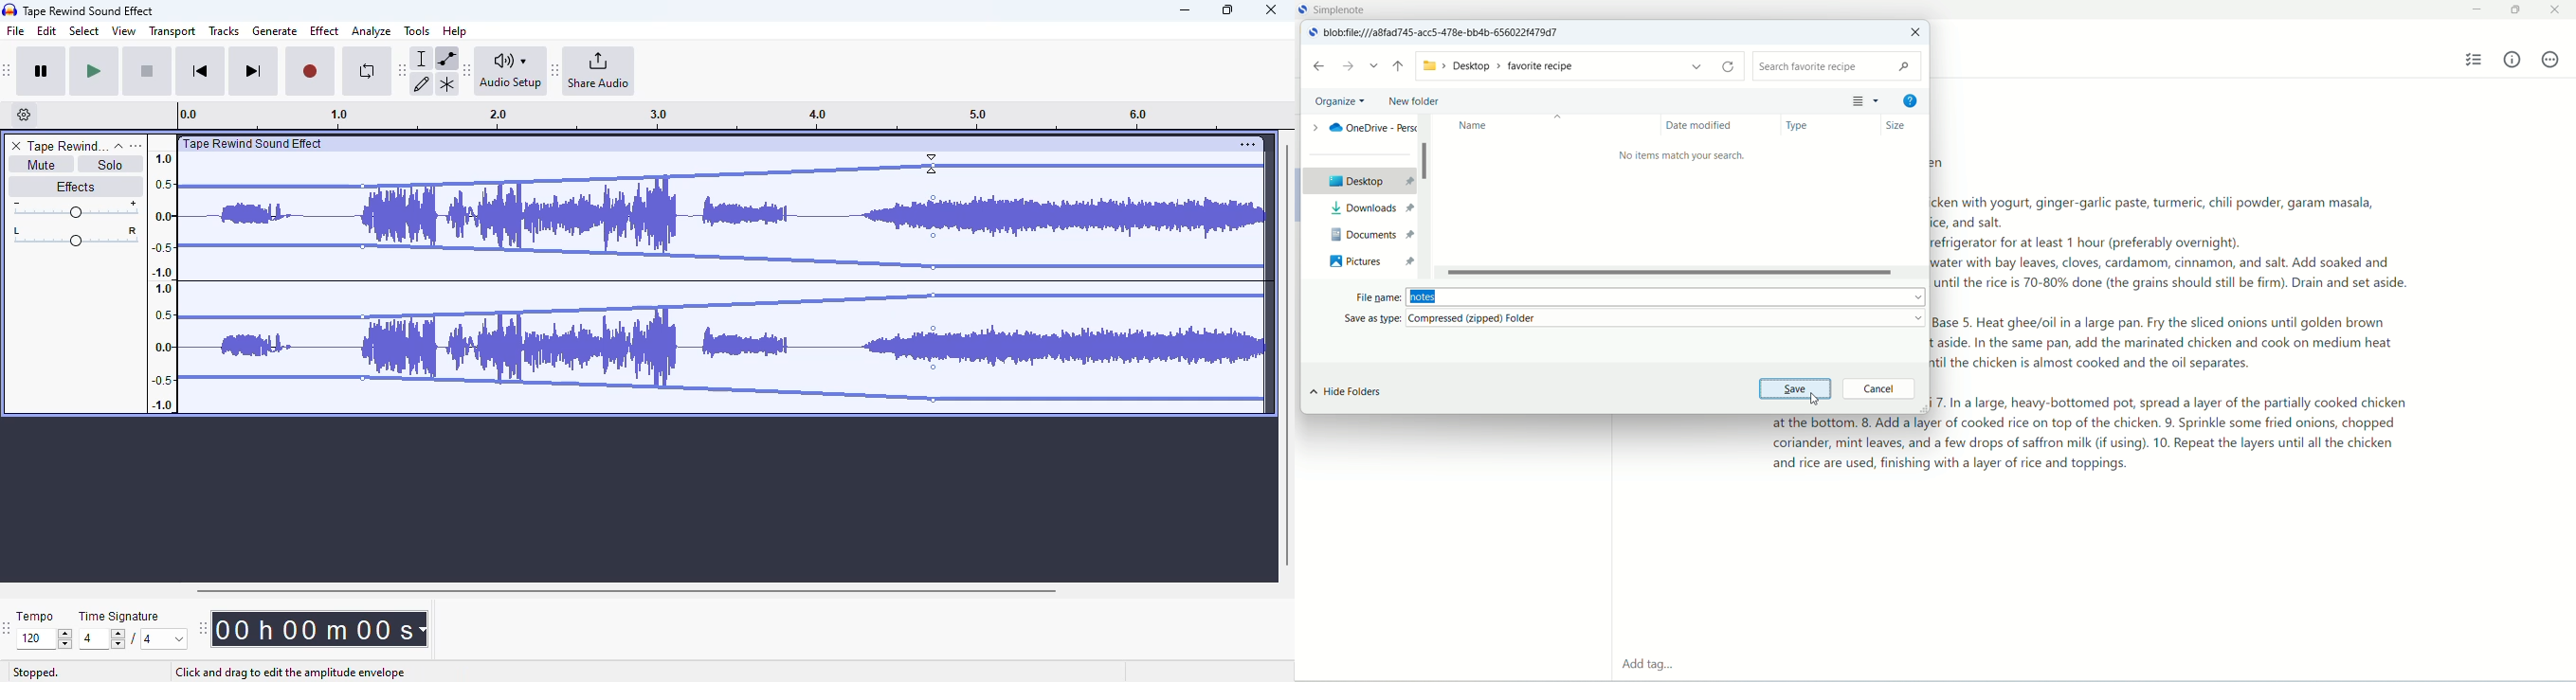  Describe the element at coordinates (934, 166) in the screenshot. I see `Control point` at that location.